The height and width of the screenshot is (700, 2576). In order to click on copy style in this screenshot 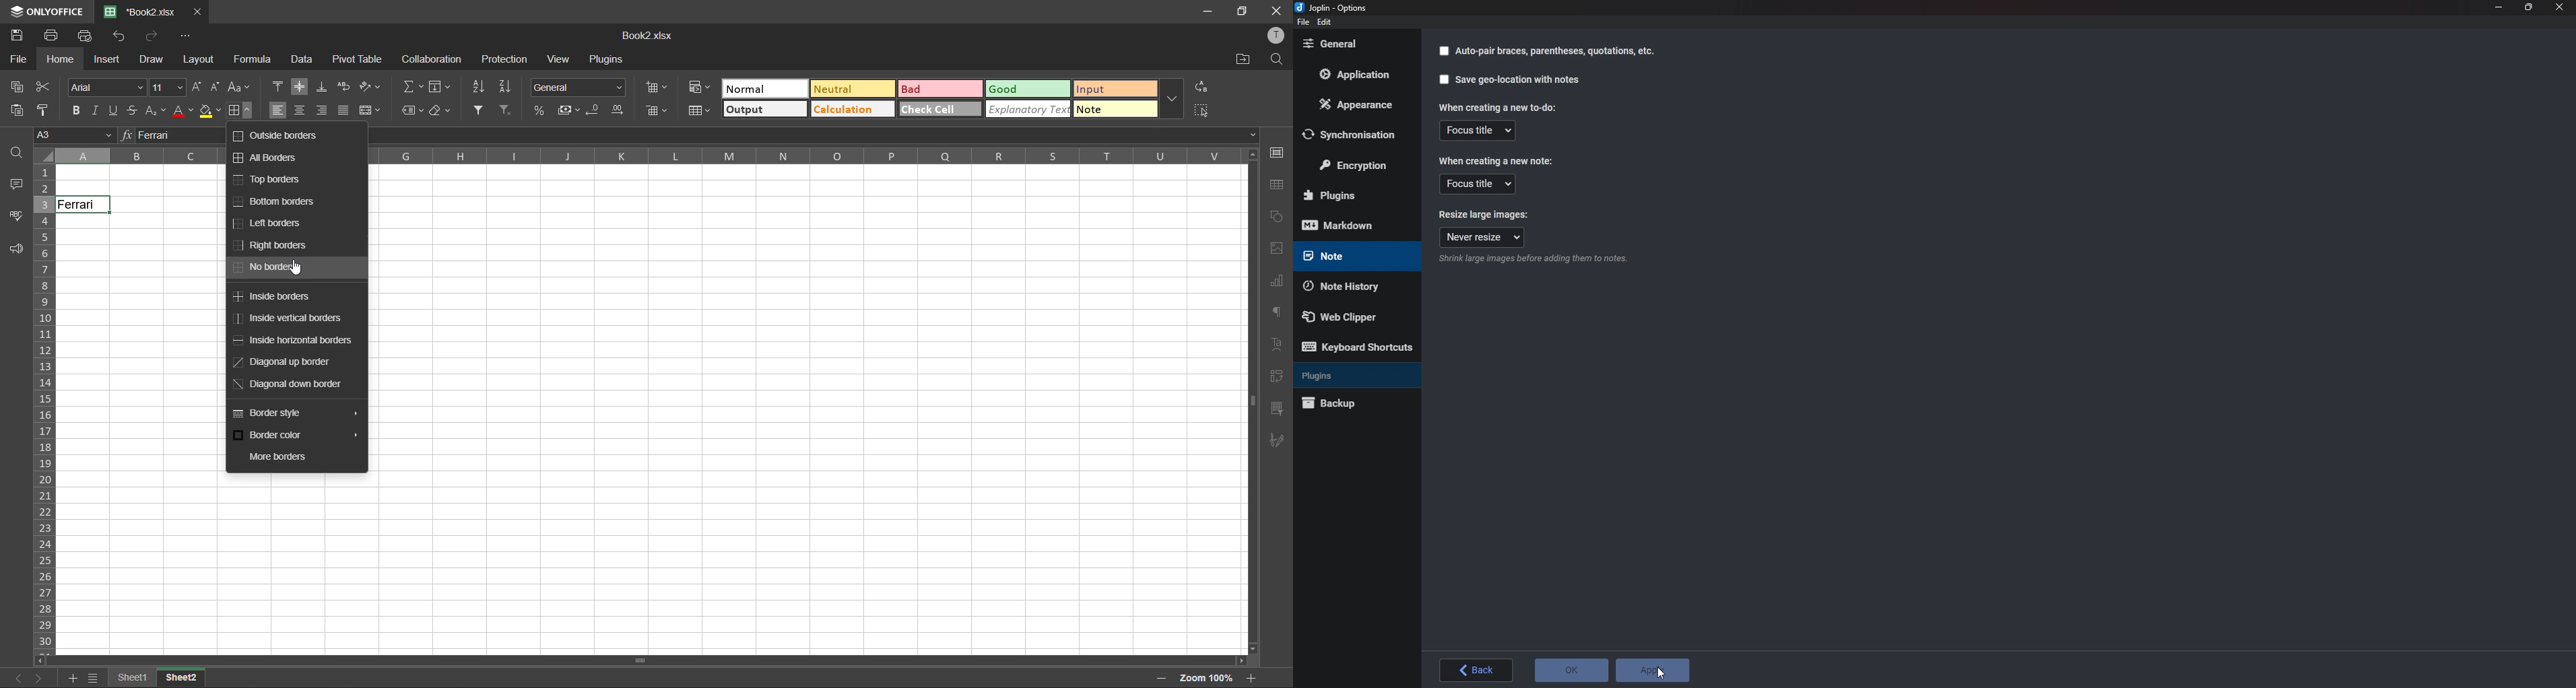, I will do `click(44, 111)`.